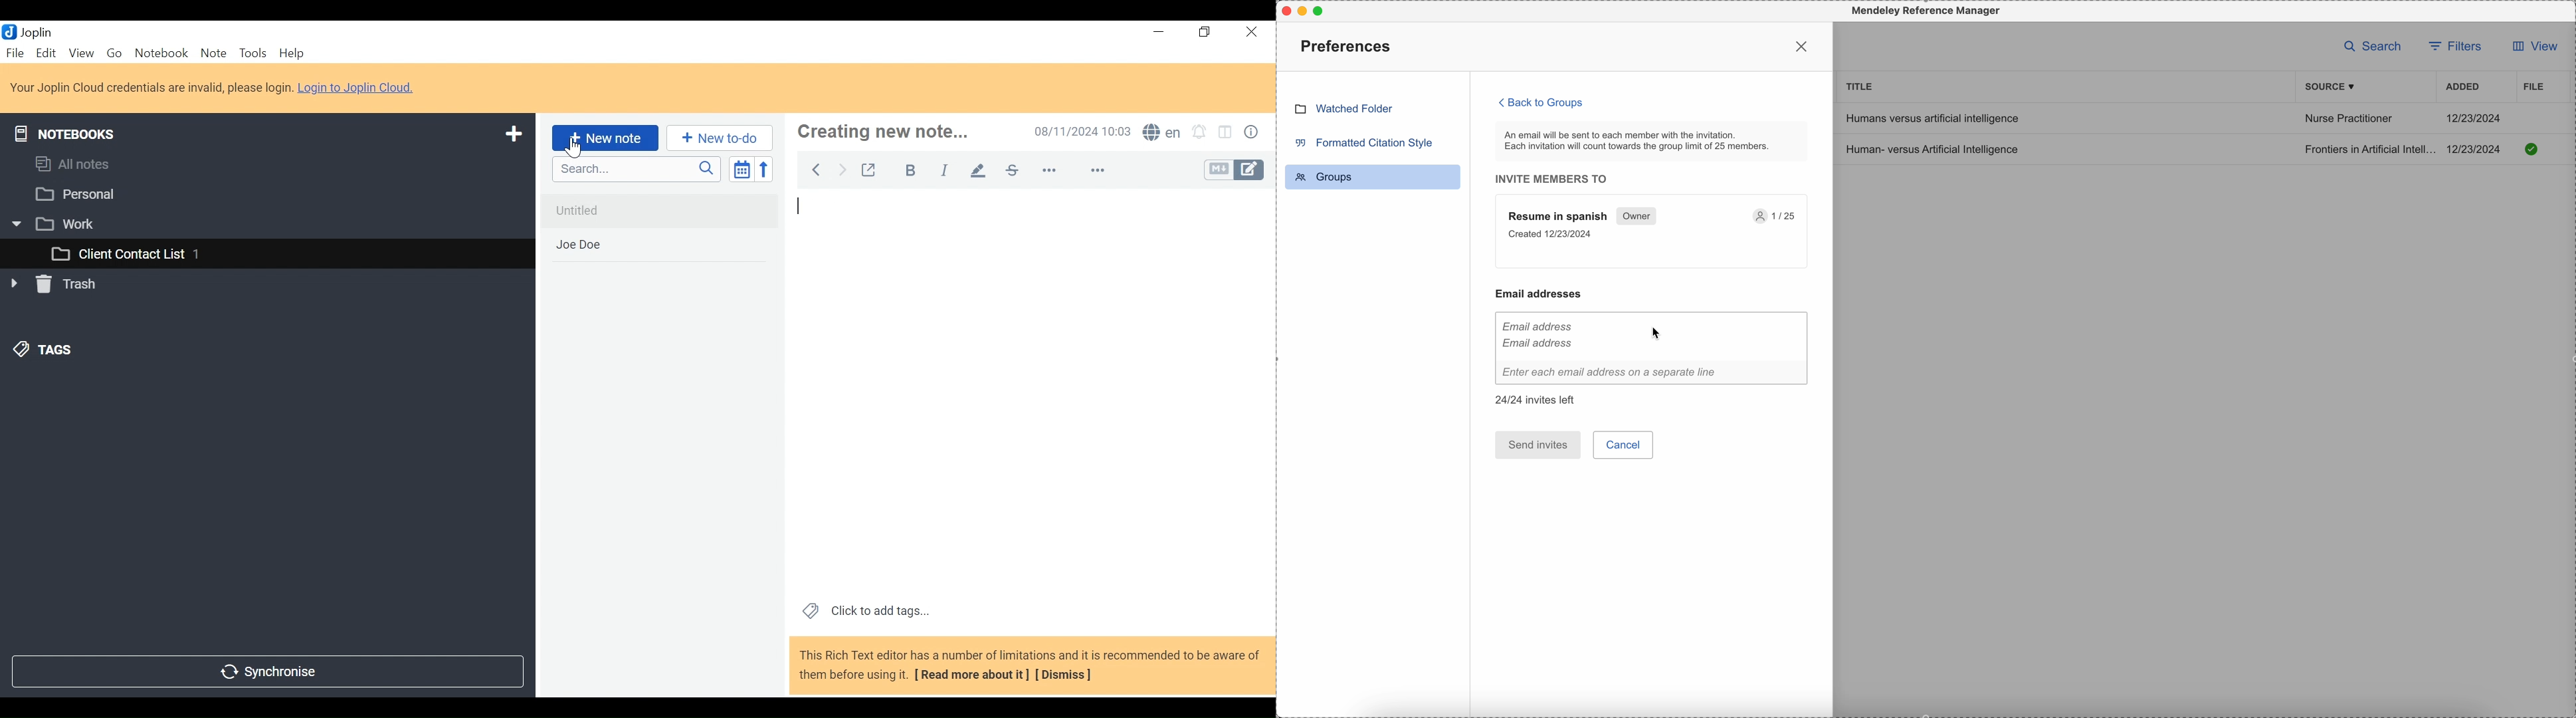  What do you see at coordinates (68, 132) in the screenshot?
I see `Notebooks` at bounding box center [68, 132].